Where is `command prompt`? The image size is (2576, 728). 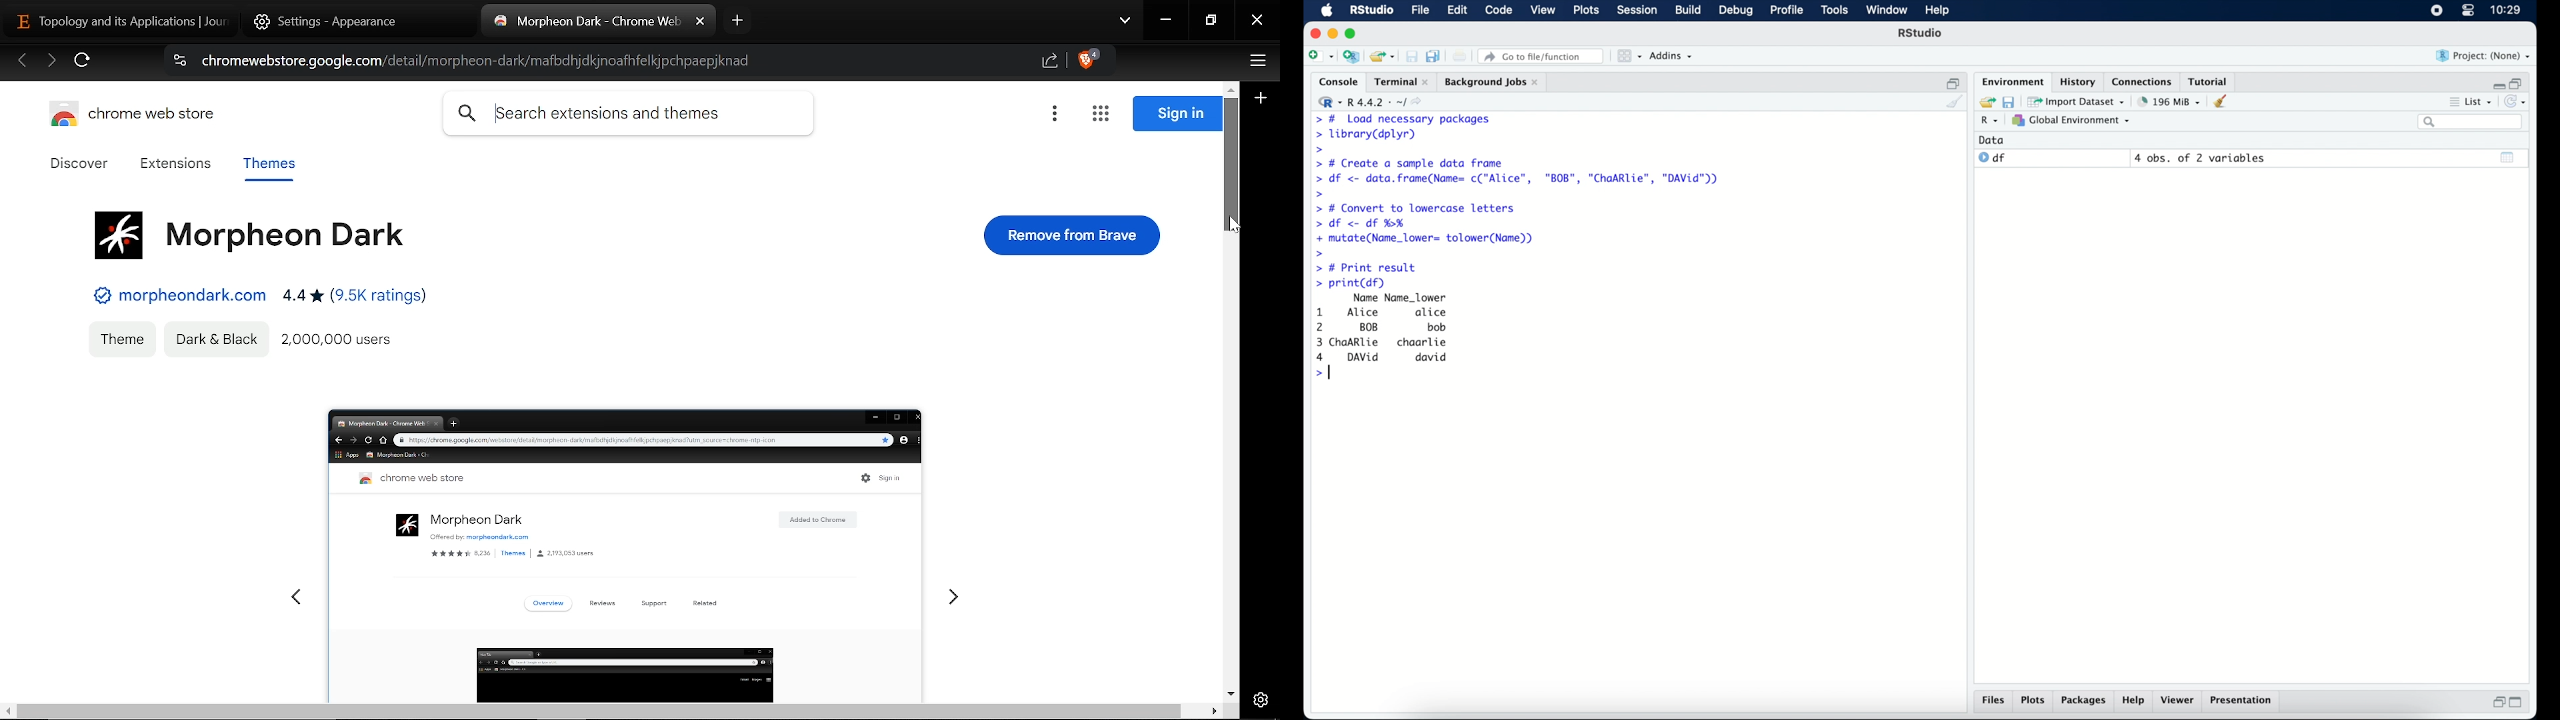
command prompt is located at coordinates (1320, 193).